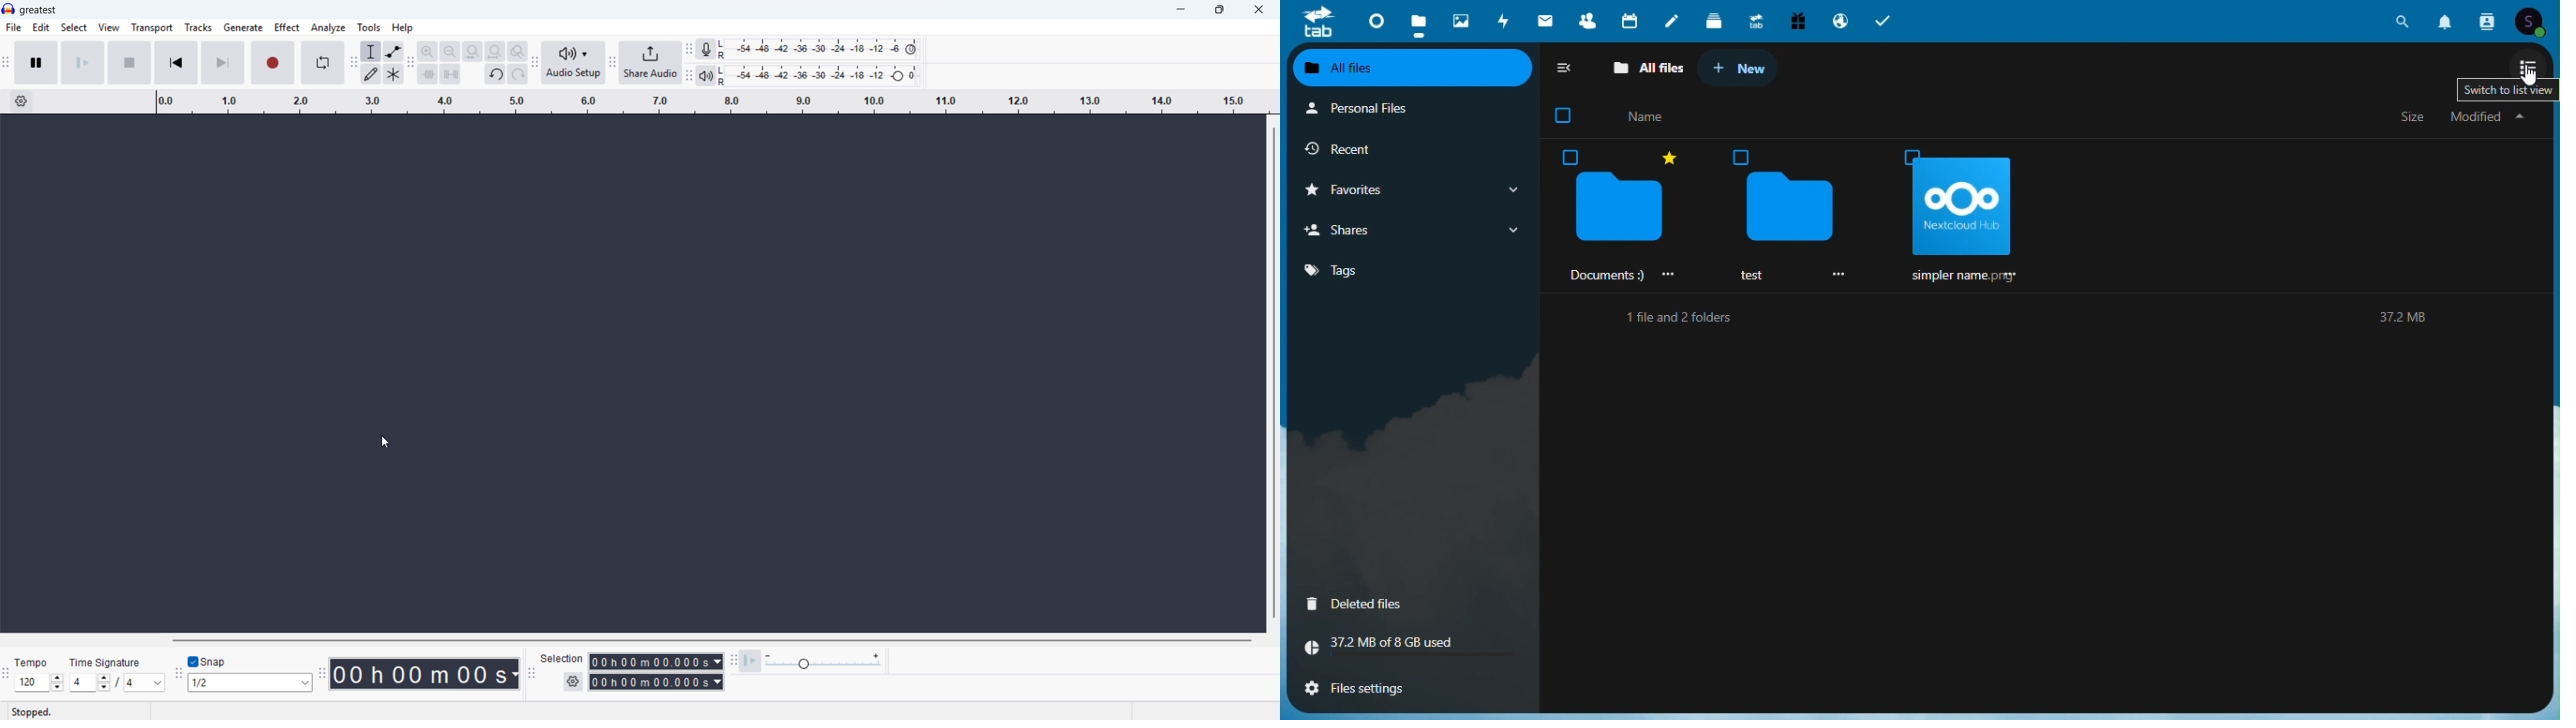 Image resolution: width=2576 pixels, height=728 pixels. I want to click on tempo, so click(32, 663).